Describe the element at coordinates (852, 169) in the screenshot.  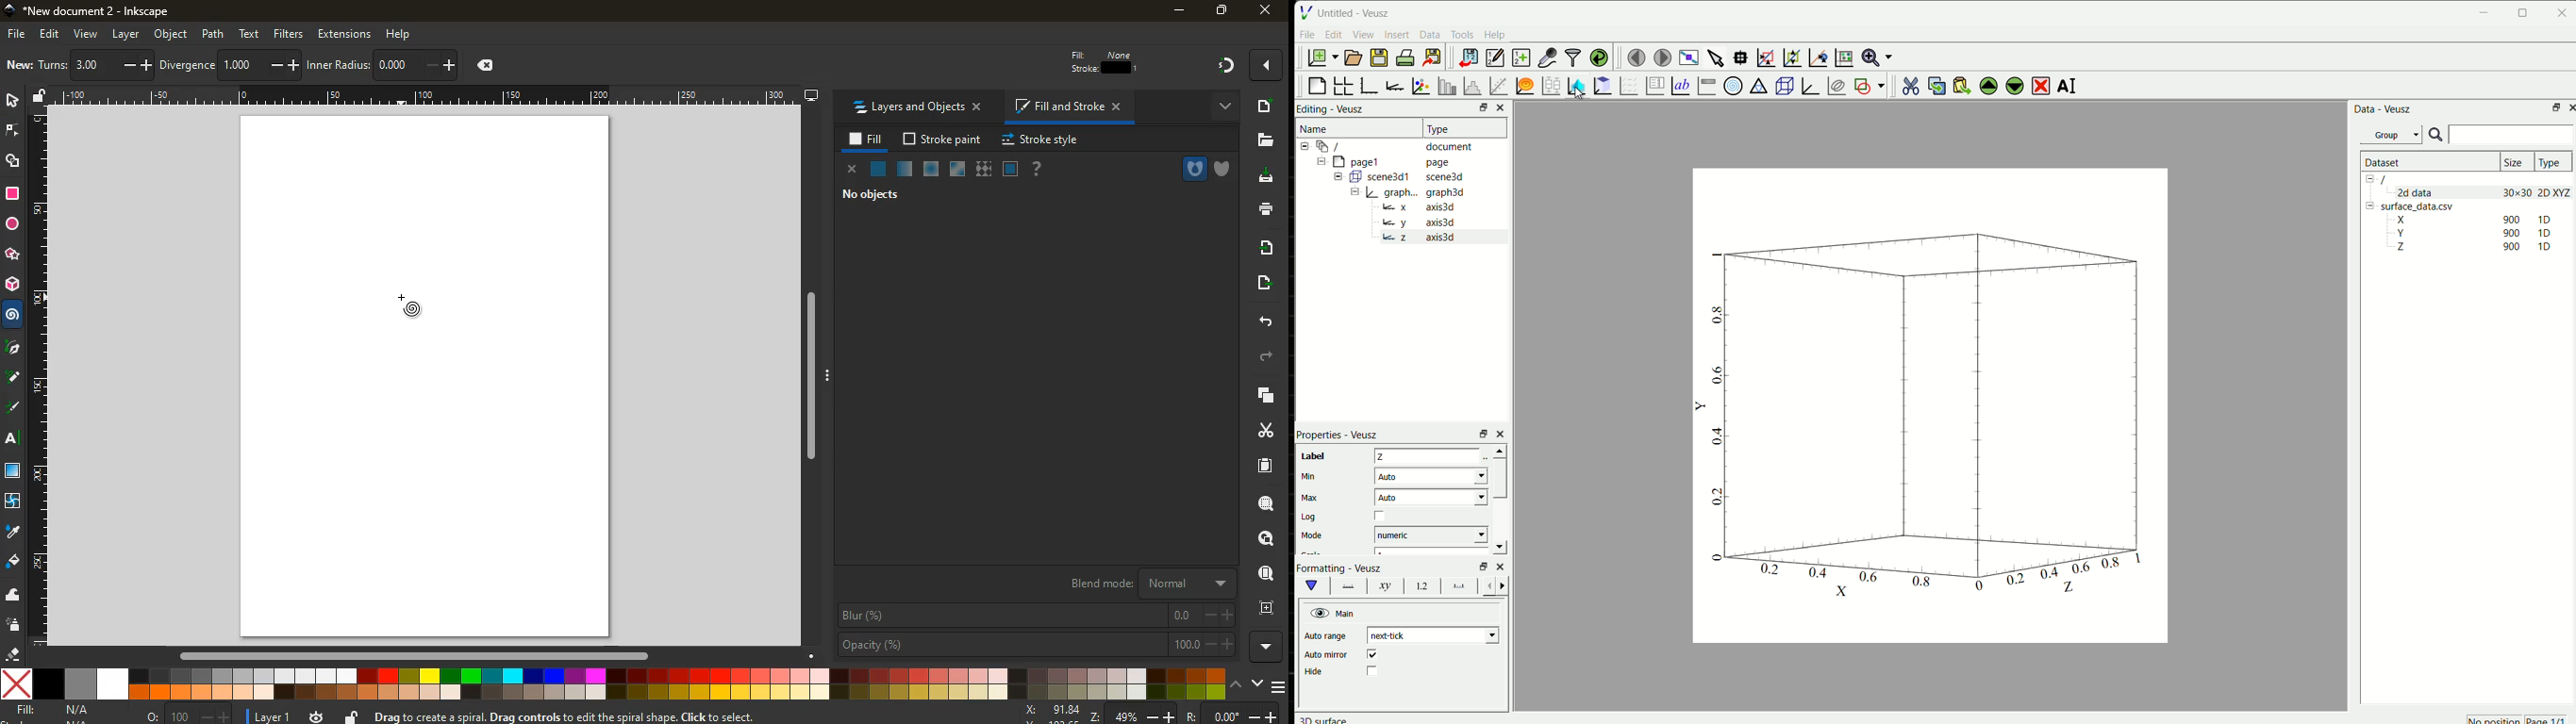
I see `close` at that location.